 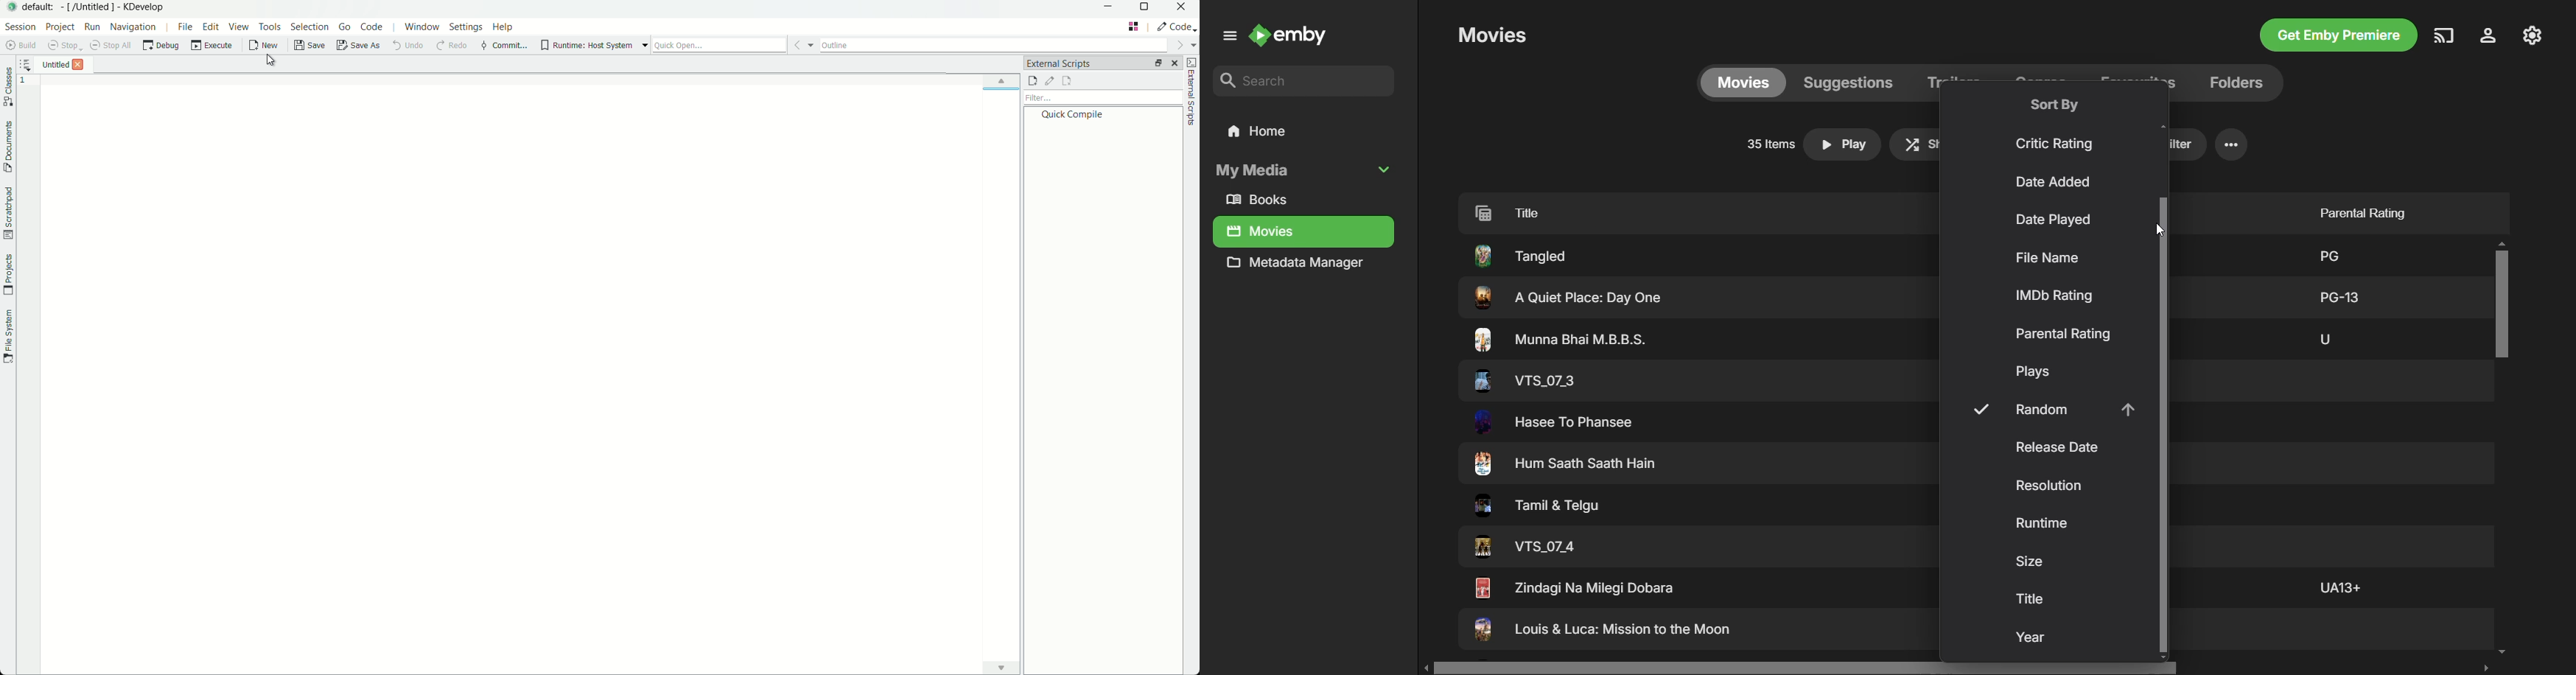 I want to click on Filter, so click(x=2165, y=144).